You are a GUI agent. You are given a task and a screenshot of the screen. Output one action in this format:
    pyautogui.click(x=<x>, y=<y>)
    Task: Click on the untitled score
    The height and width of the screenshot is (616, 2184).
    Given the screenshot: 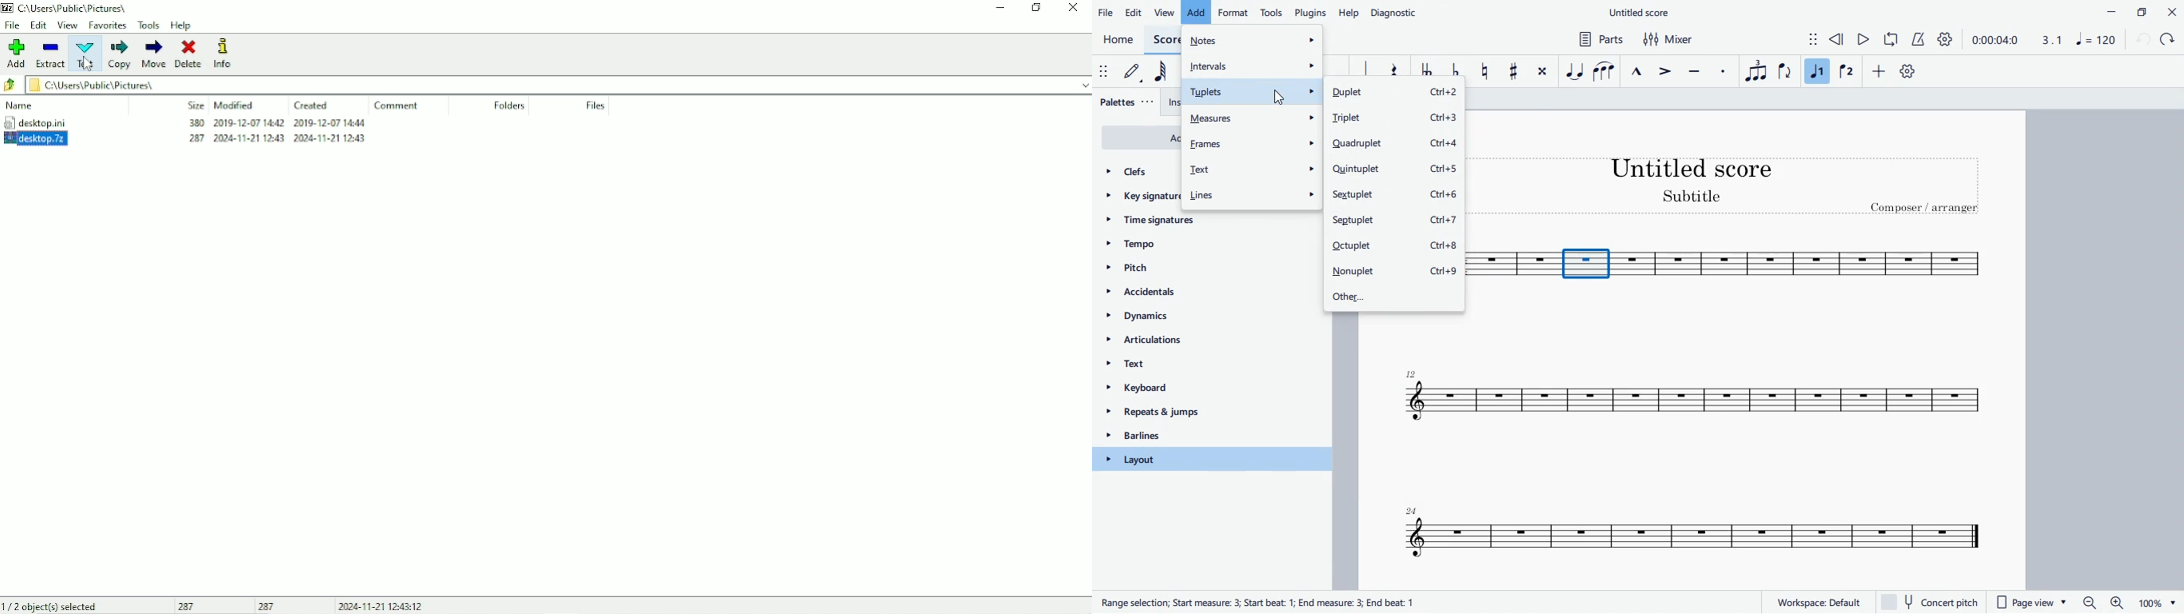 What is the action you would take?
    pyautogui.click(x=1641, y=13)
    